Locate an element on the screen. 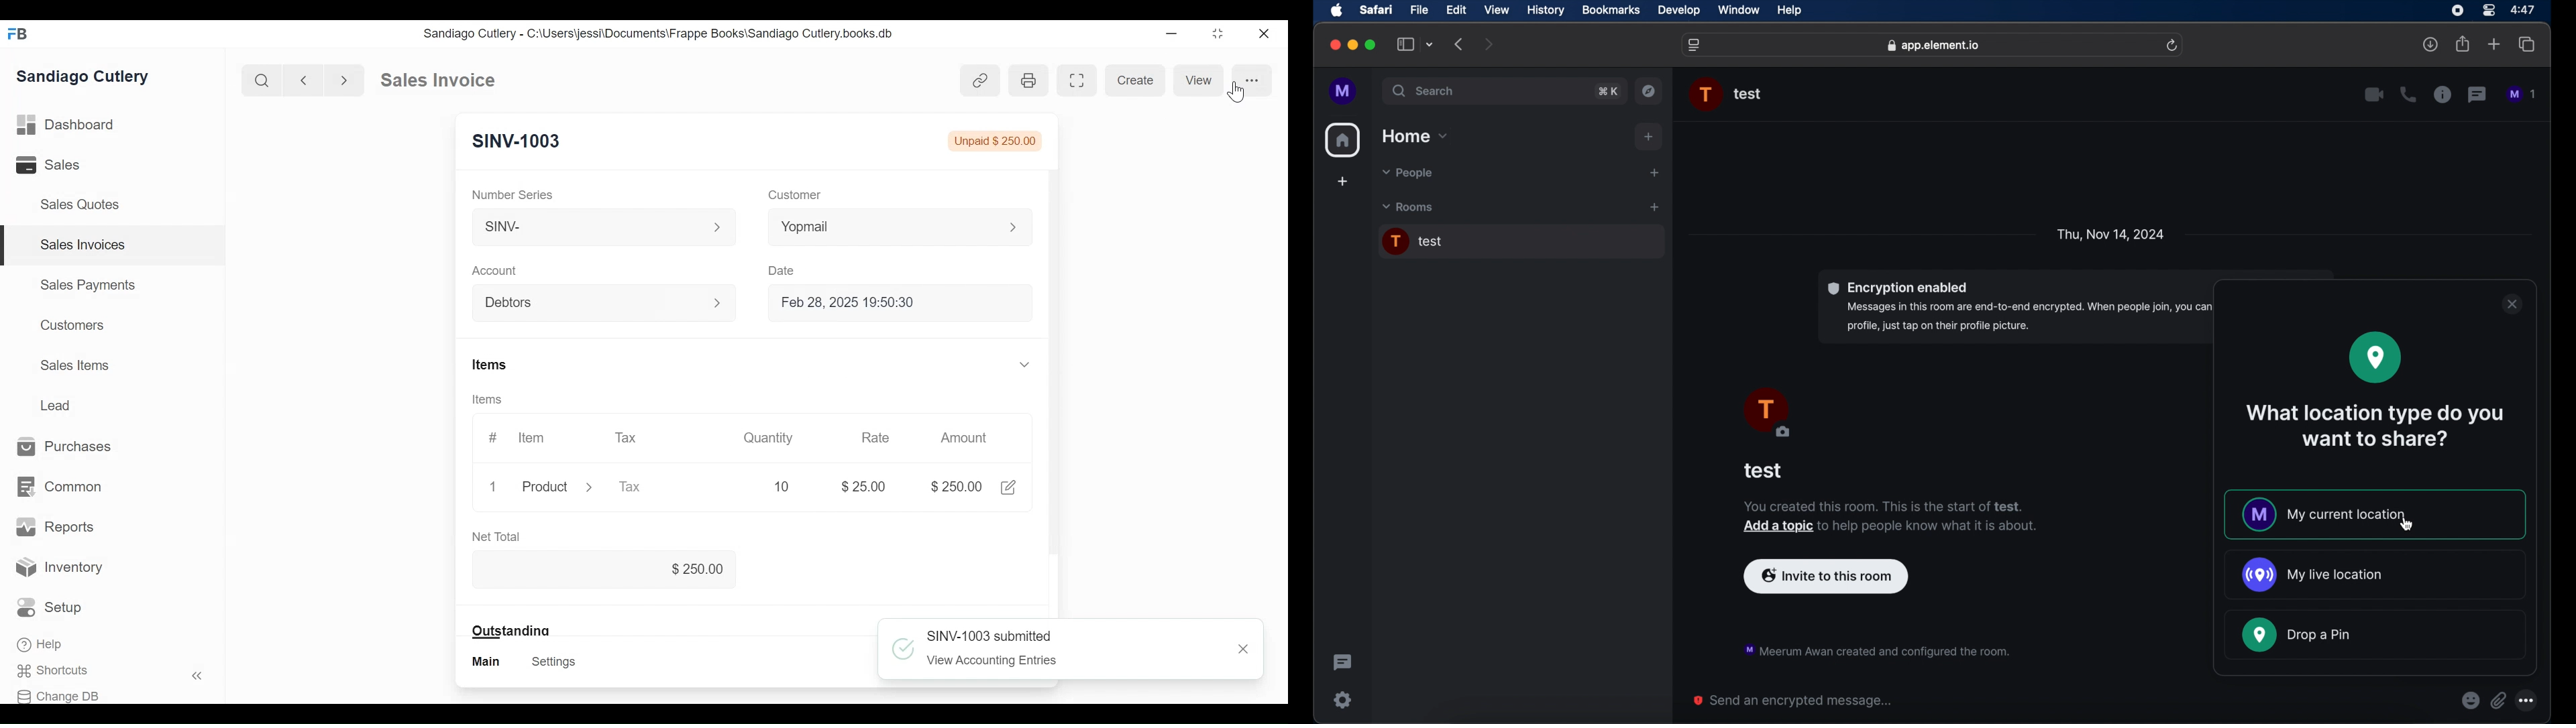 This screenshot has width=2576, height=728. Items is located at coordinates (492, 397).